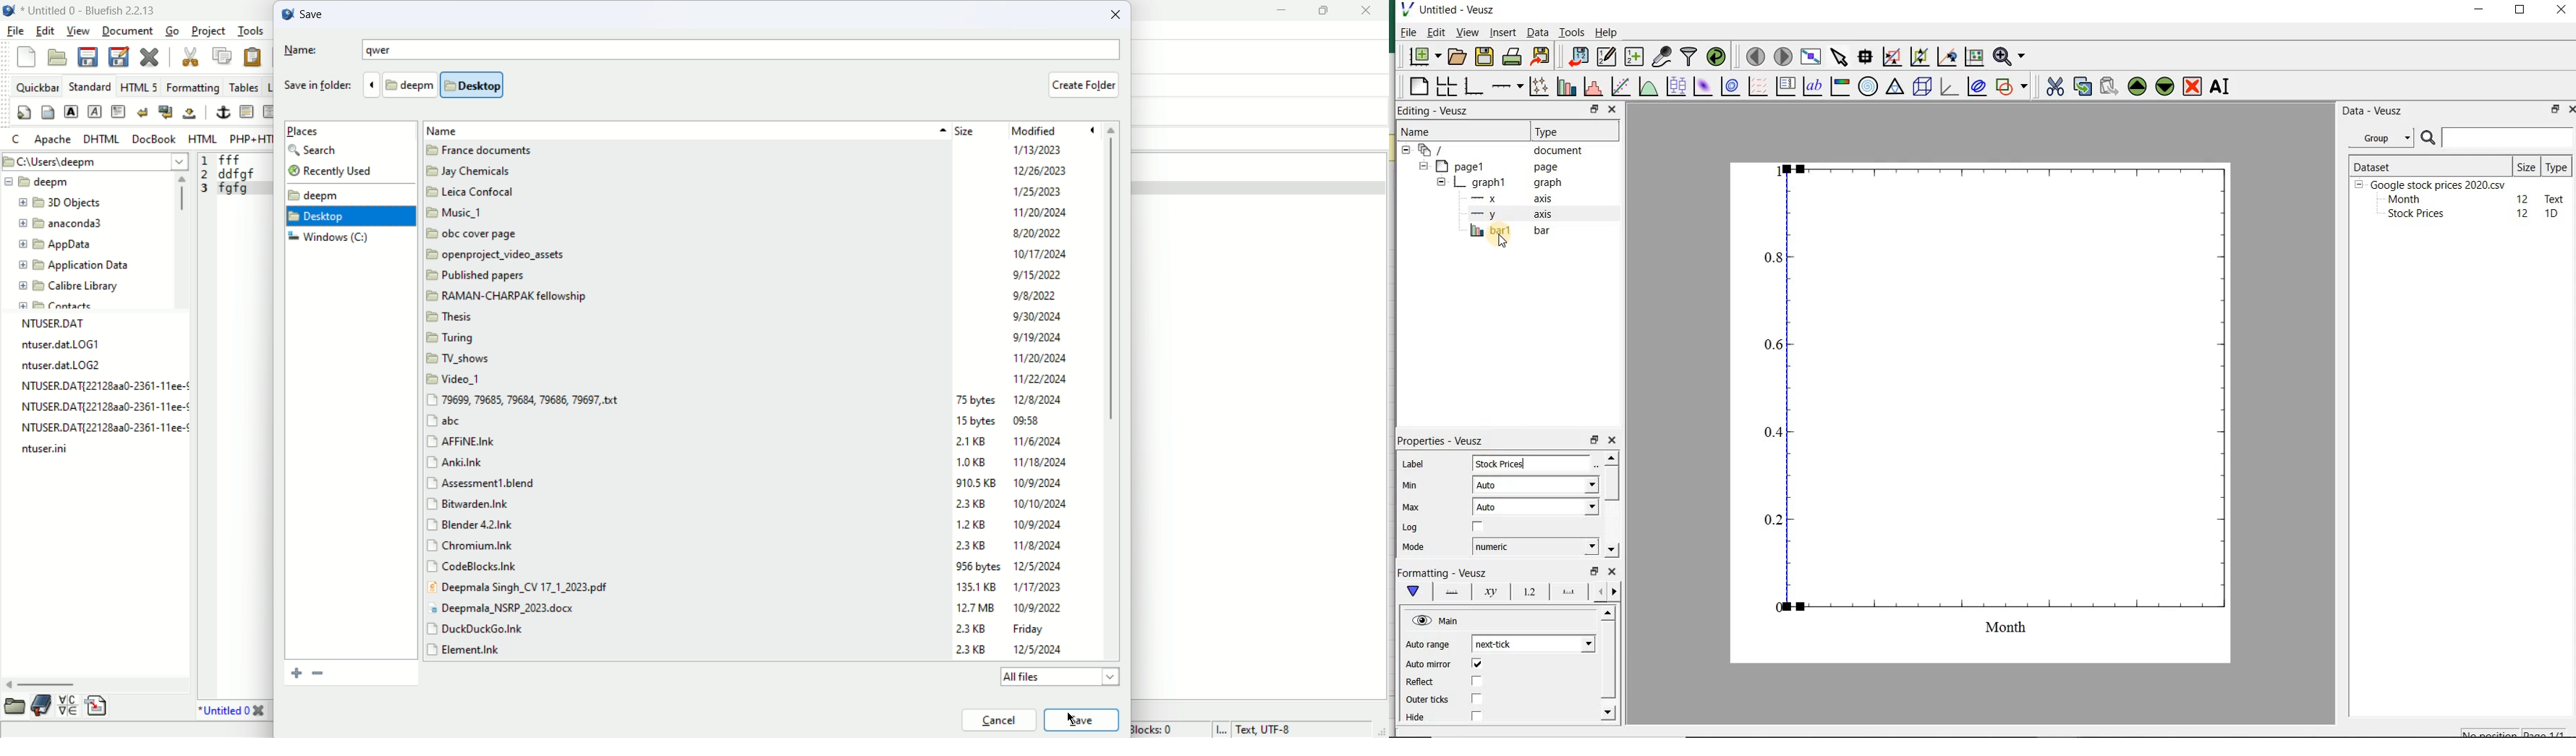 The width and height of the screenshot is (2576, 756). What do you see at coordinates (1812, 88) in the screenshot?
I see `text label` at bounding box center [1812, 88].